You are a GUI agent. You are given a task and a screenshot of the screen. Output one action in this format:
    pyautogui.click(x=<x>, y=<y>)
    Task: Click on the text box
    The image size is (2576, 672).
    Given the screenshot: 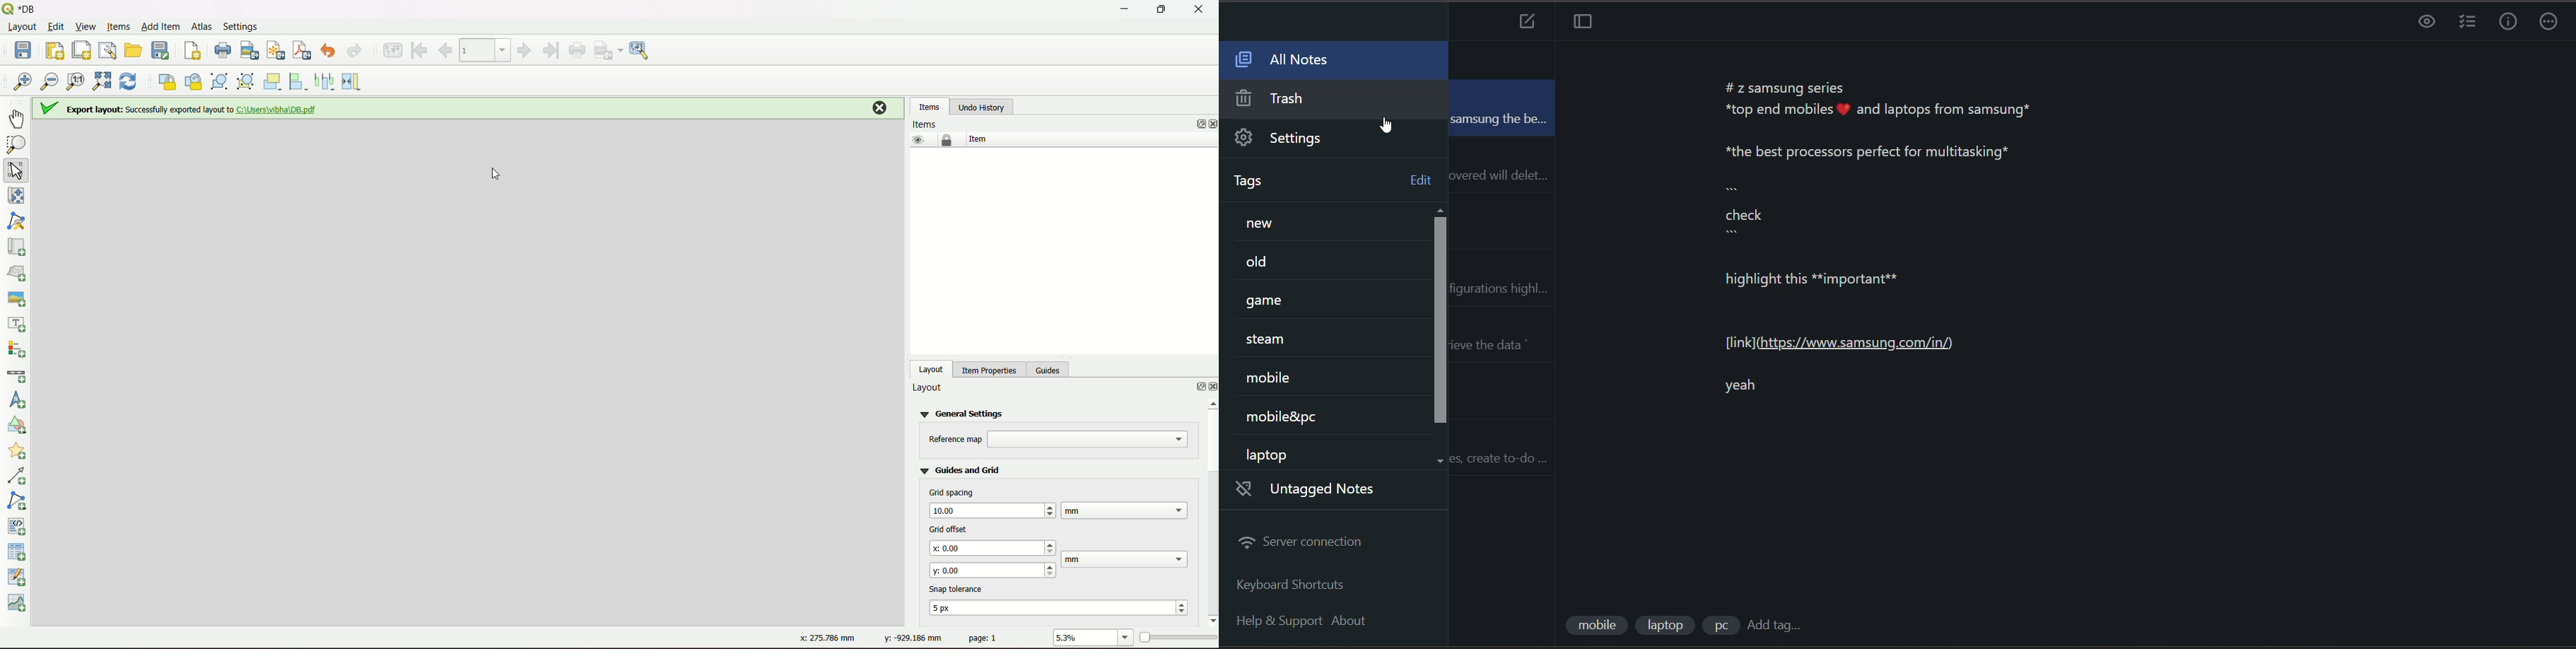 What is the action you would take?
    pyautogui.click(x=1089, y=439)
    